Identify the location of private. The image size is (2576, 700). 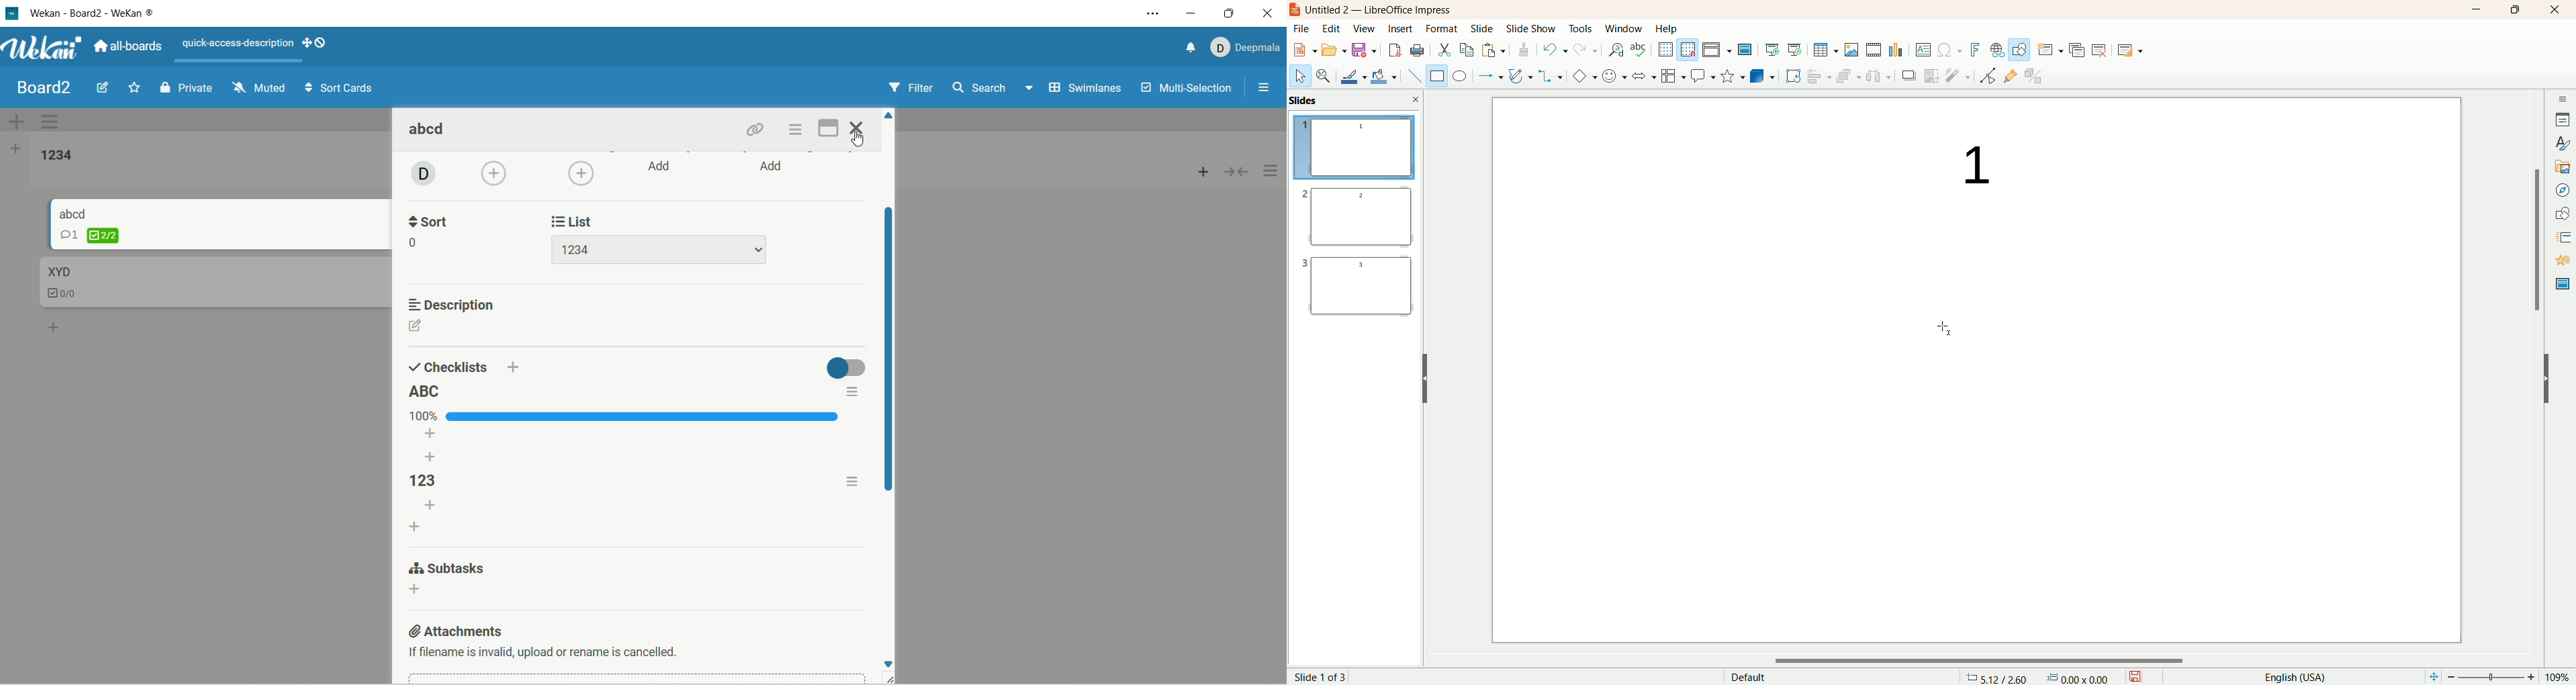
(184, 90).